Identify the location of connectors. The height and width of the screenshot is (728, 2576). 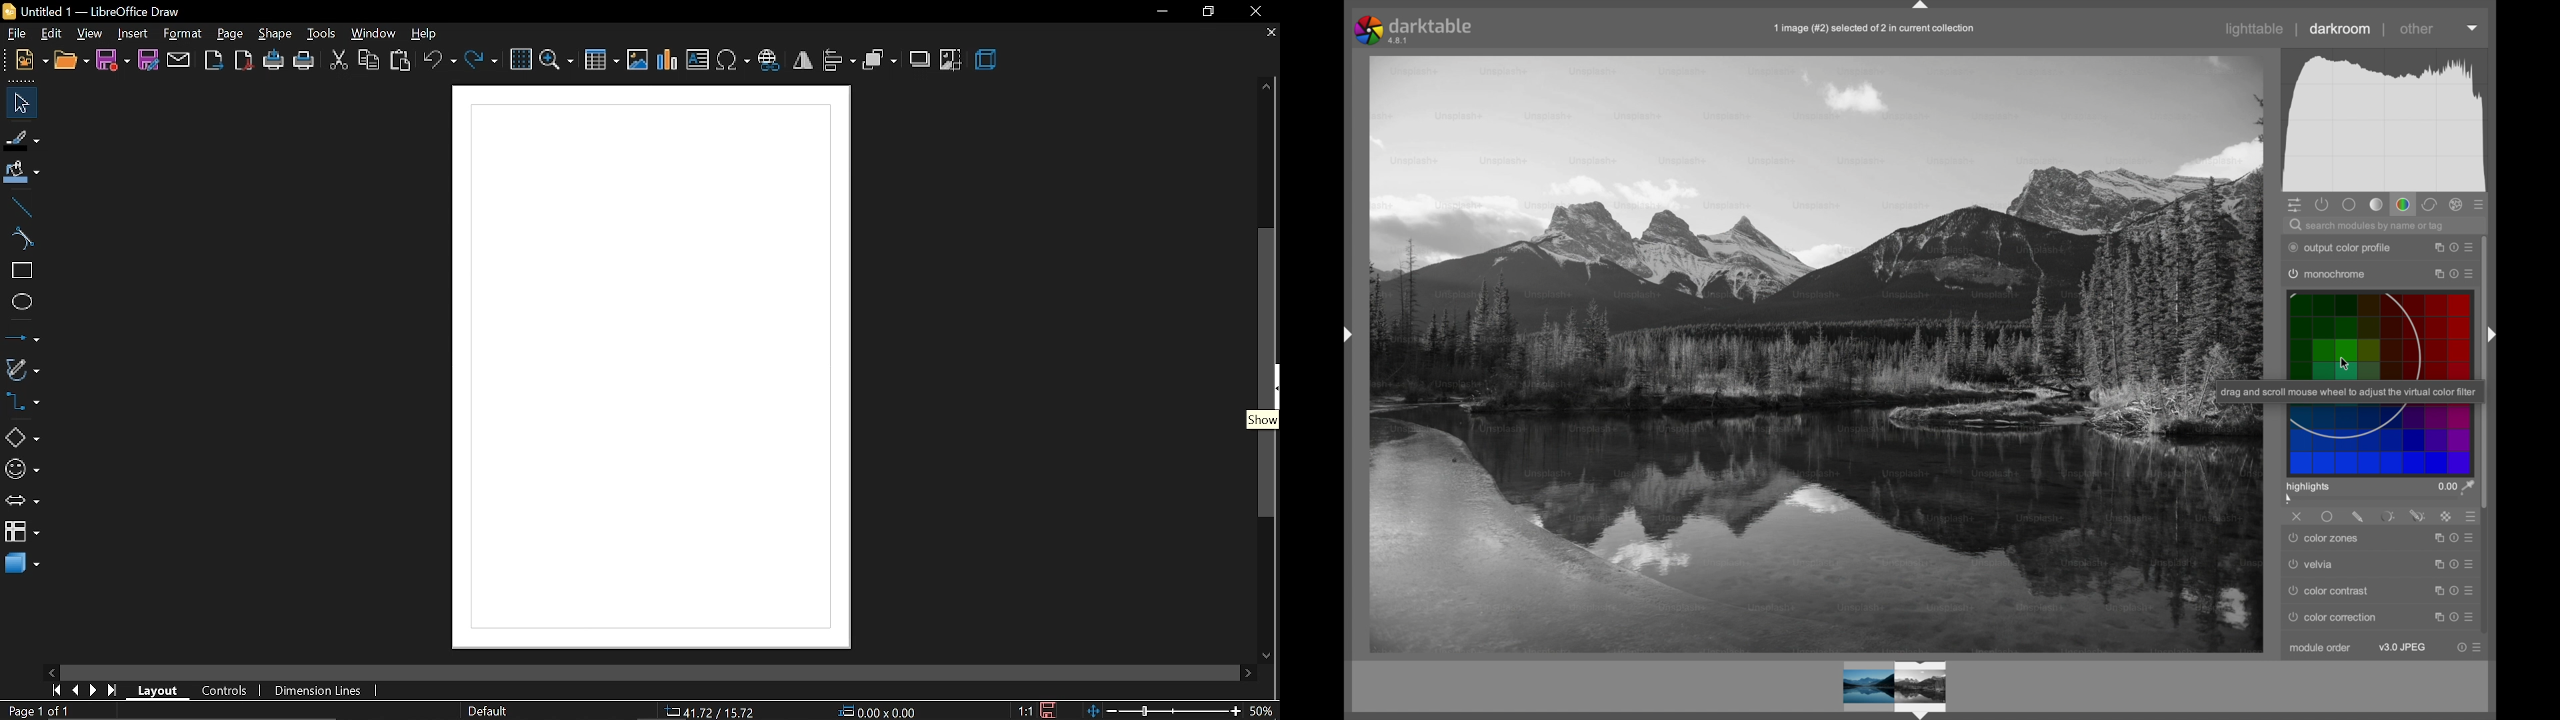
(22, 404).